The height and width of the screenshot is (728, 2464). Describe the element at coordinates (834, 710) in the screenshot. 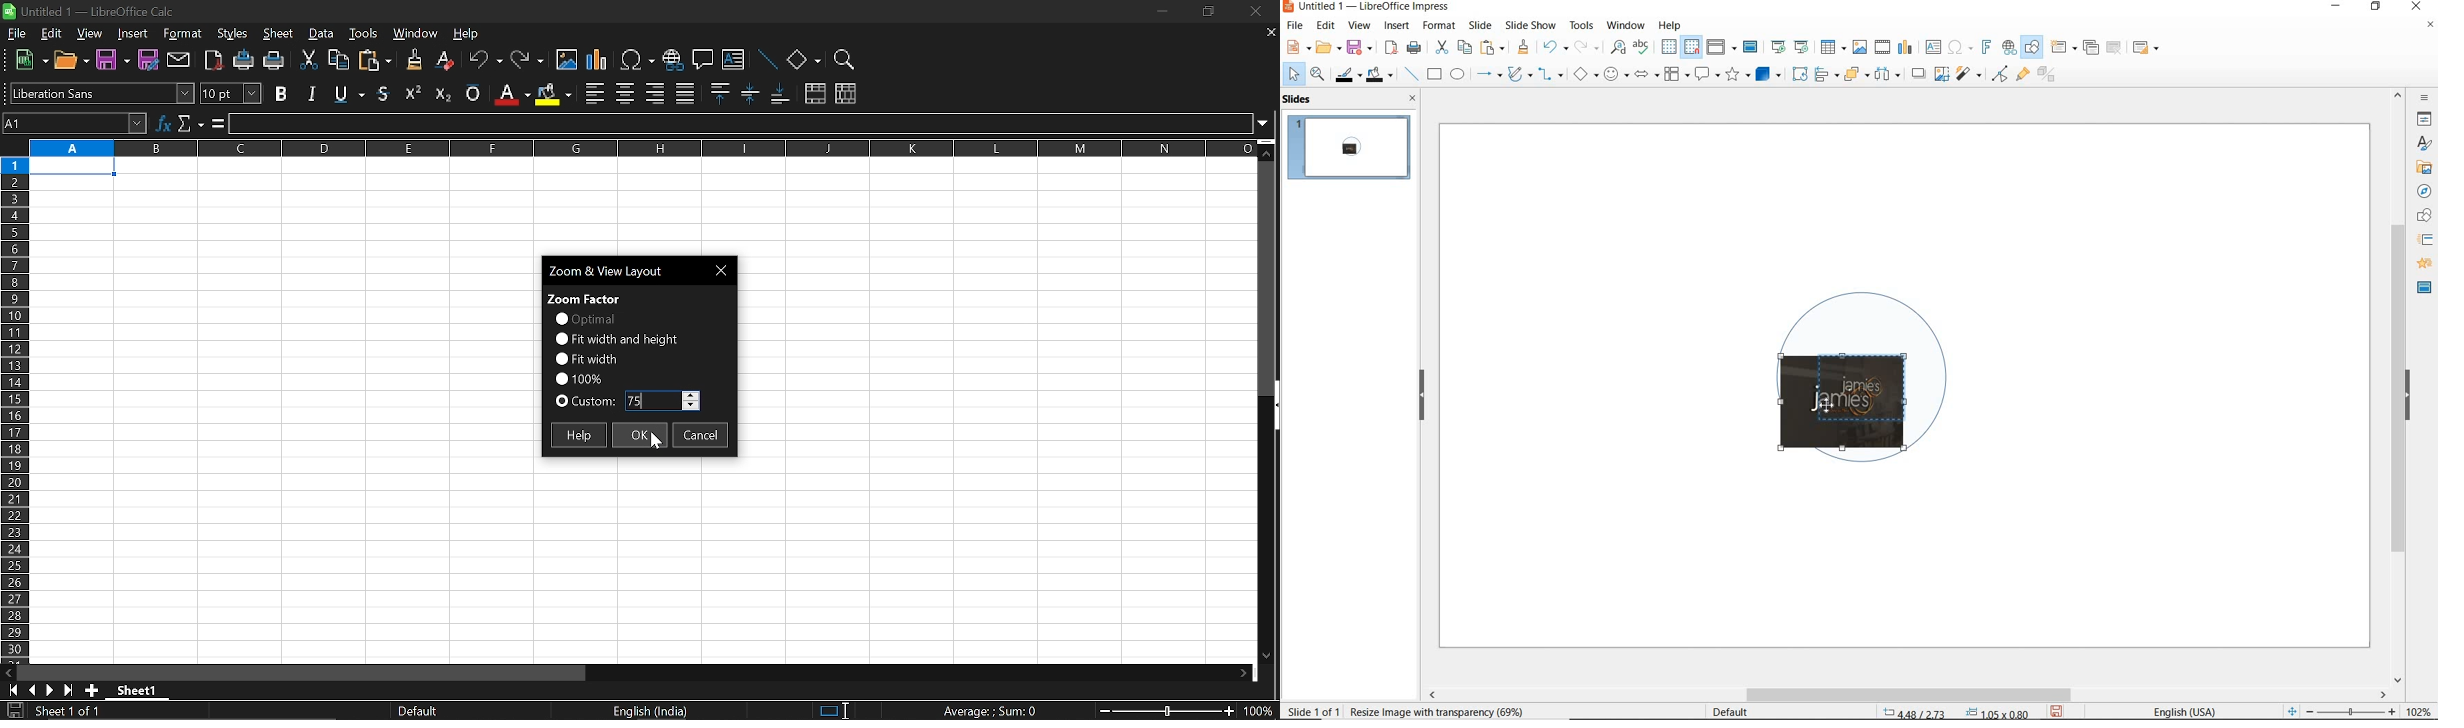

I see `standard selection` at that location.